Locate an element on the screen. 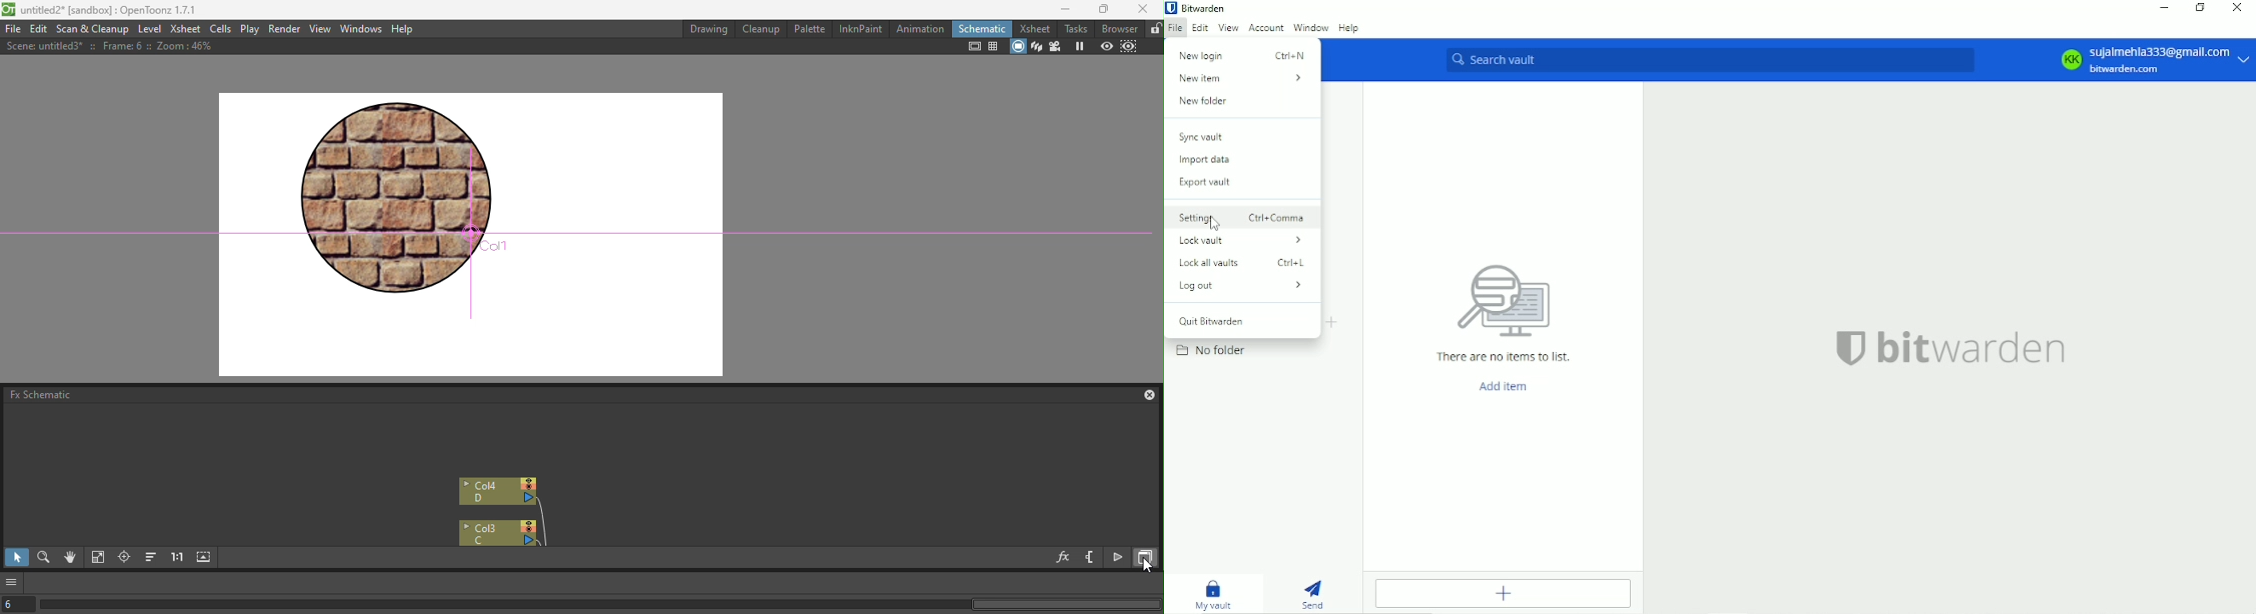  Col4: D is located at coordinates (500, 492).